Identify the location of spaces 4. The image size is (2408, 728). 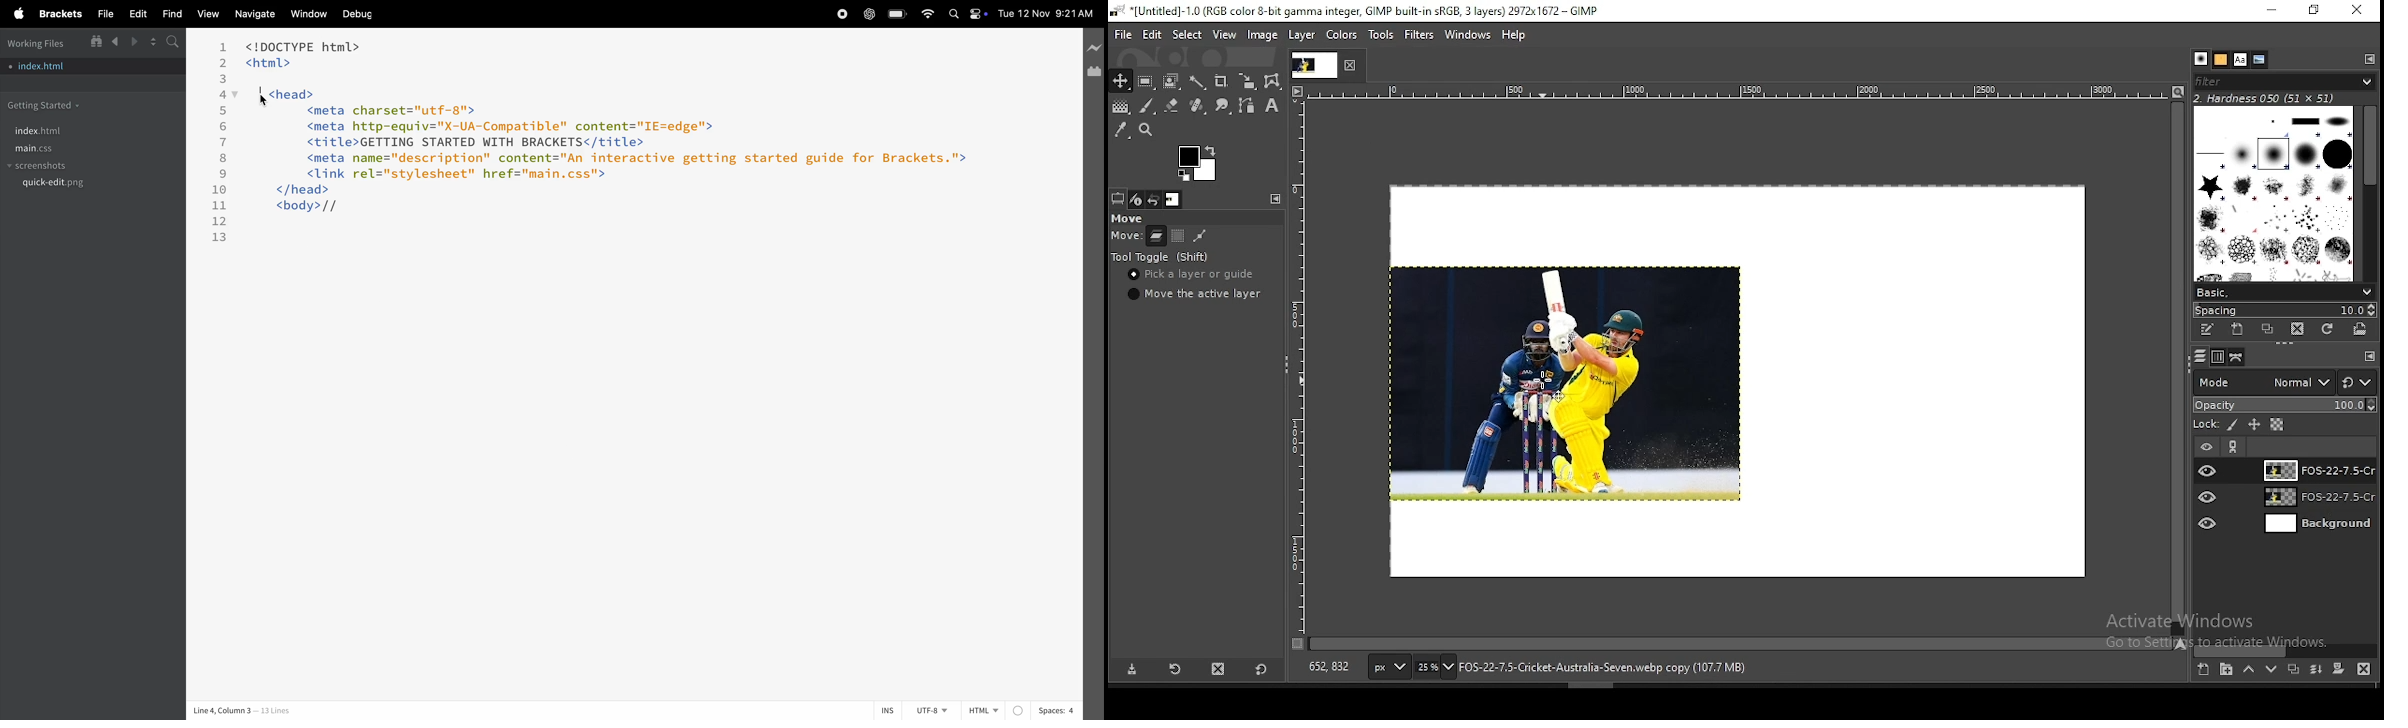
(1056, 710).